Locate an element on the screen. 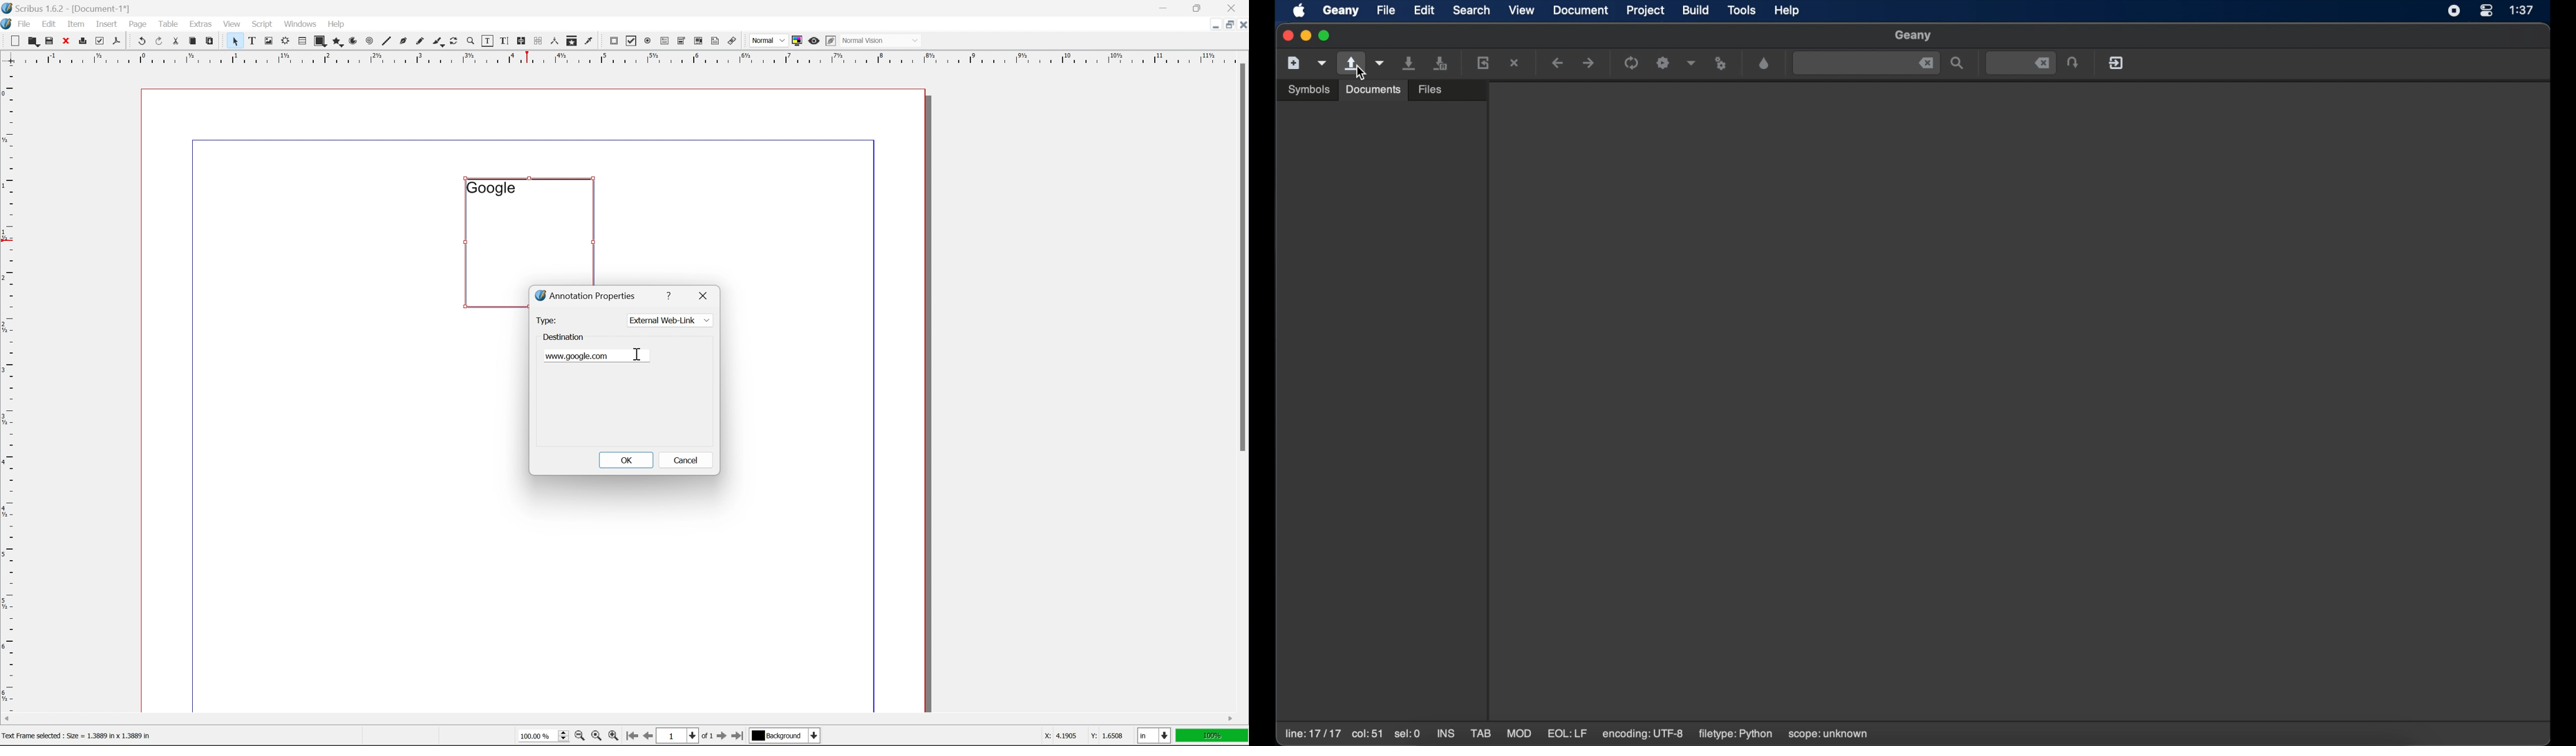  view is located at coordinates (1522, 9).